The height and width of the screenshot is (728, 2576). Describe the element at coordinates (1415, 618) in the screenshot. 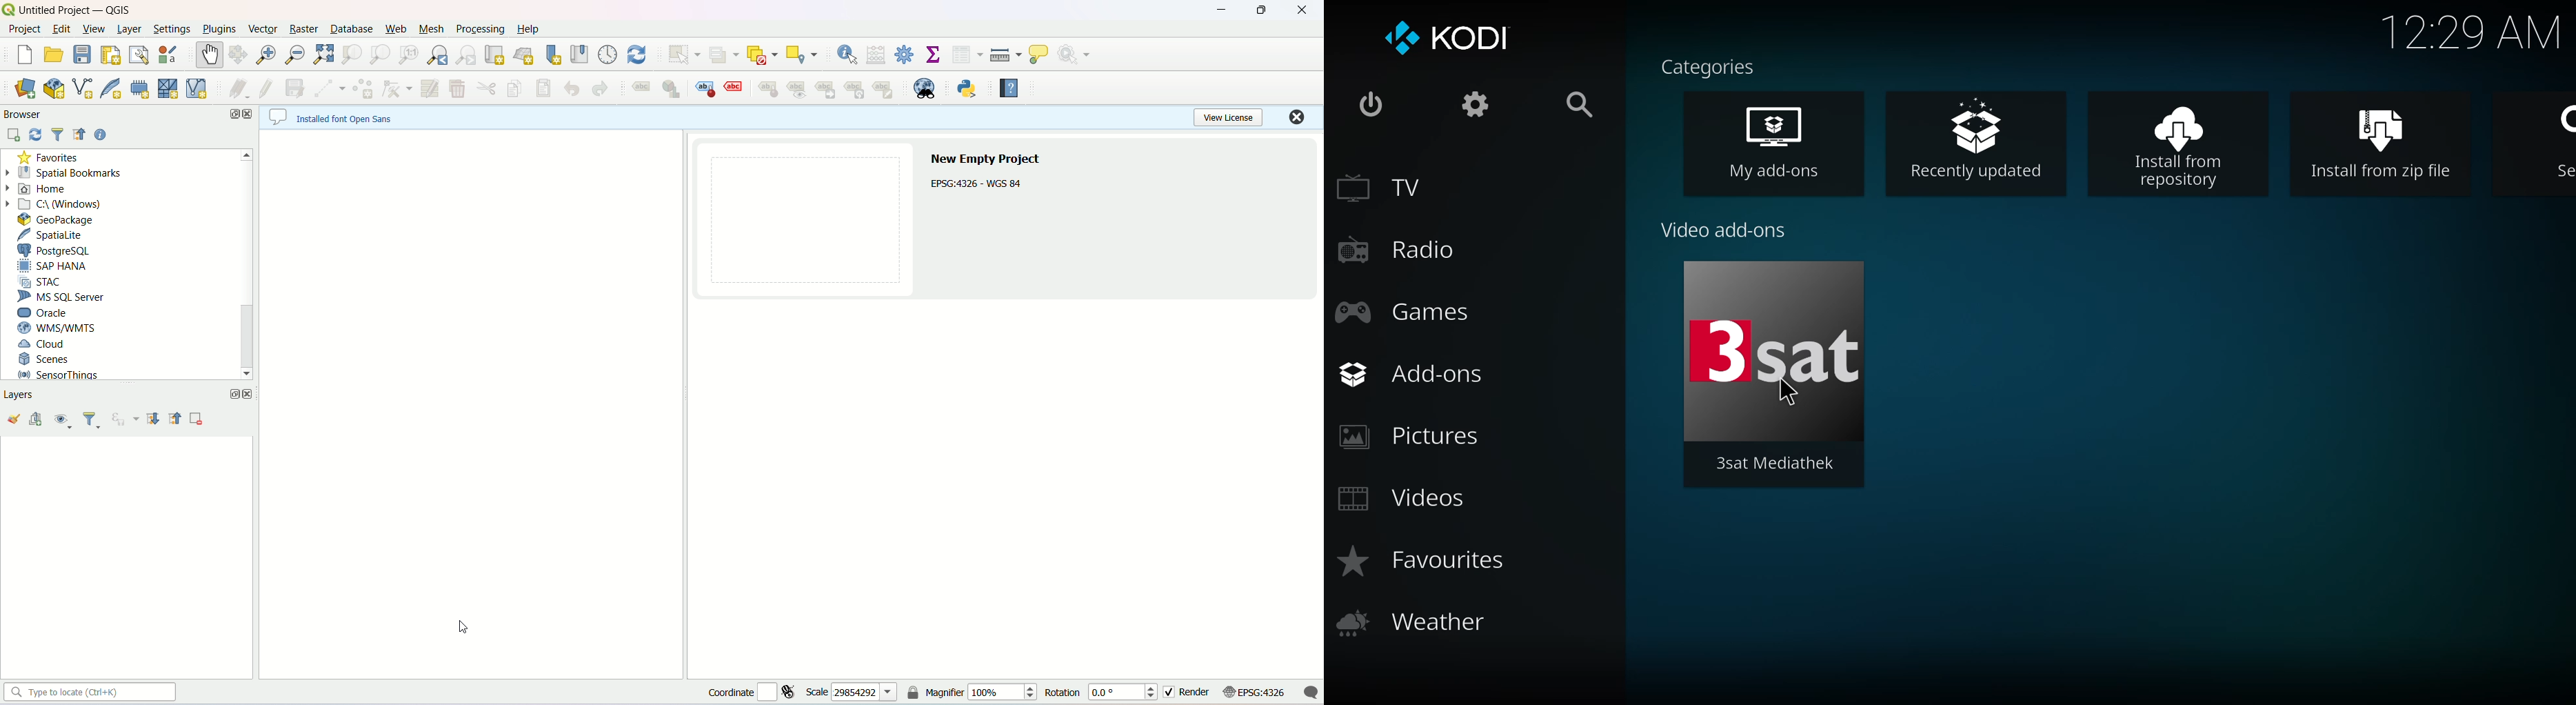

I see `weather` at that location.